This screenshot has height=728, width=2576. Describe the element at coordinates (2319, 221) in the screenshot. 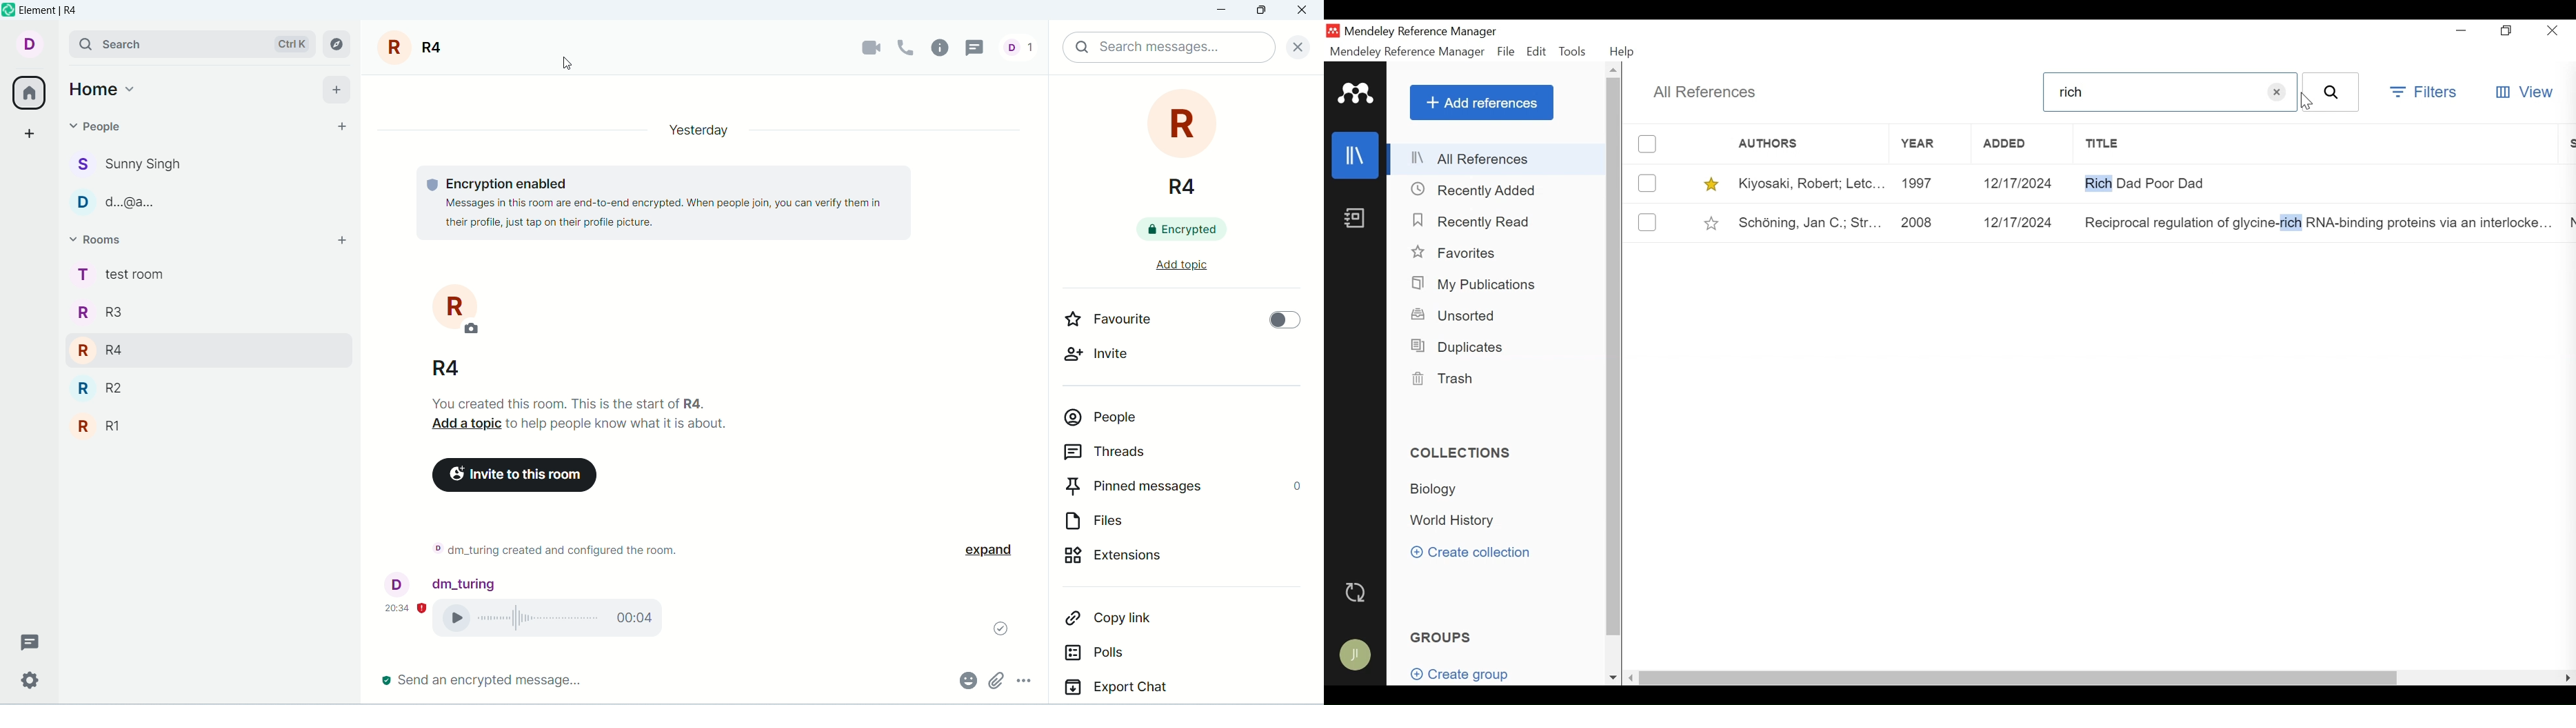

I see `Reciprocal regulation of glycine-rich RNA-binding proteins via interlocked..` at that location.